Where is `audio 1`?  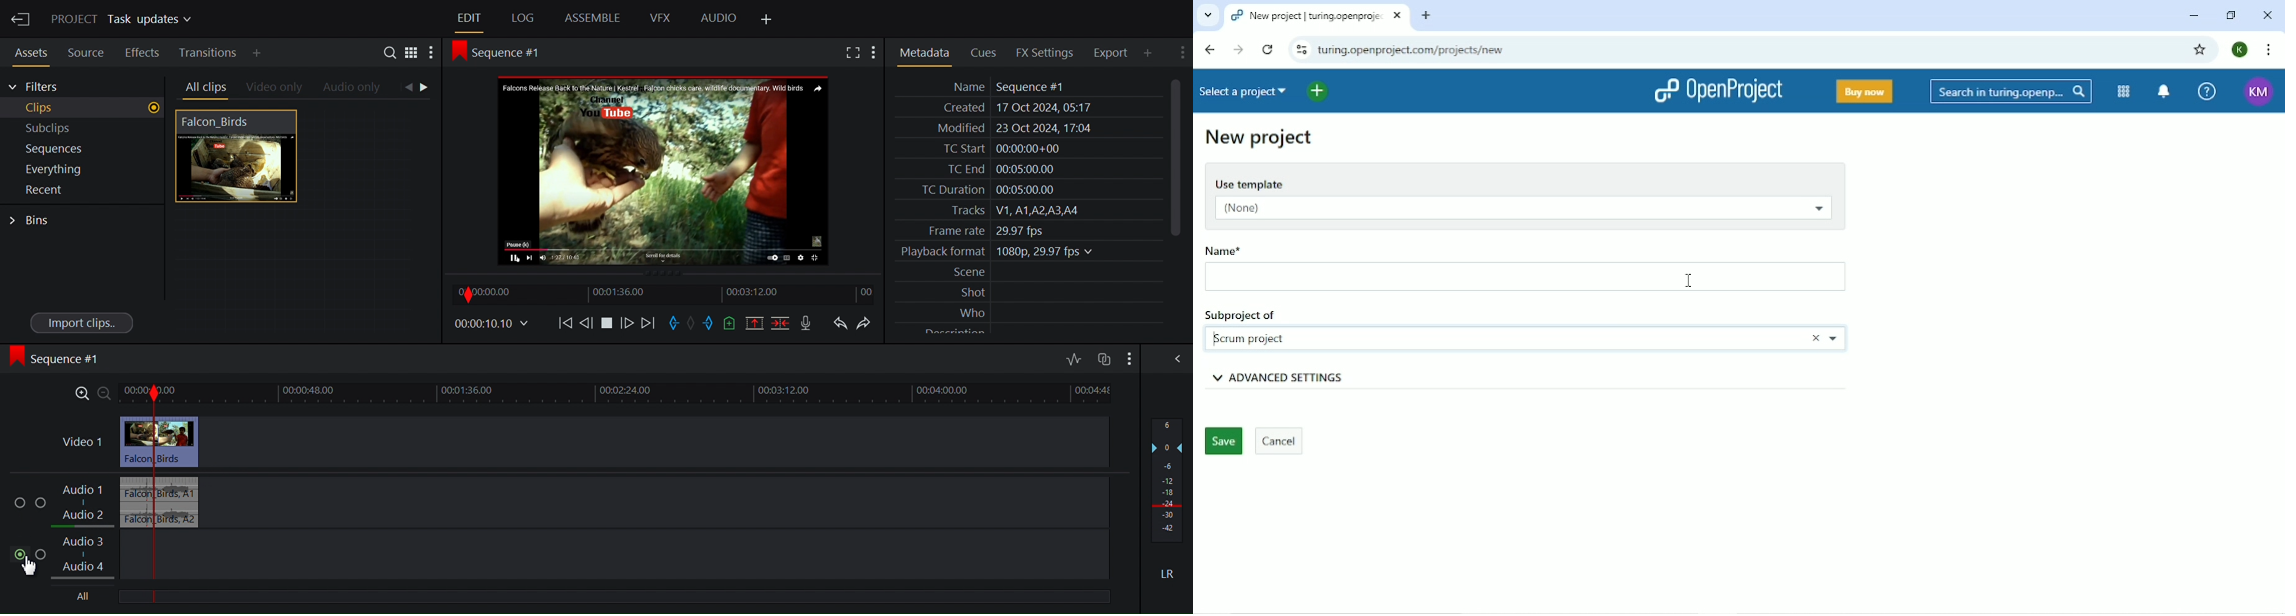
audio 1 is located at coordinates (183, 489).